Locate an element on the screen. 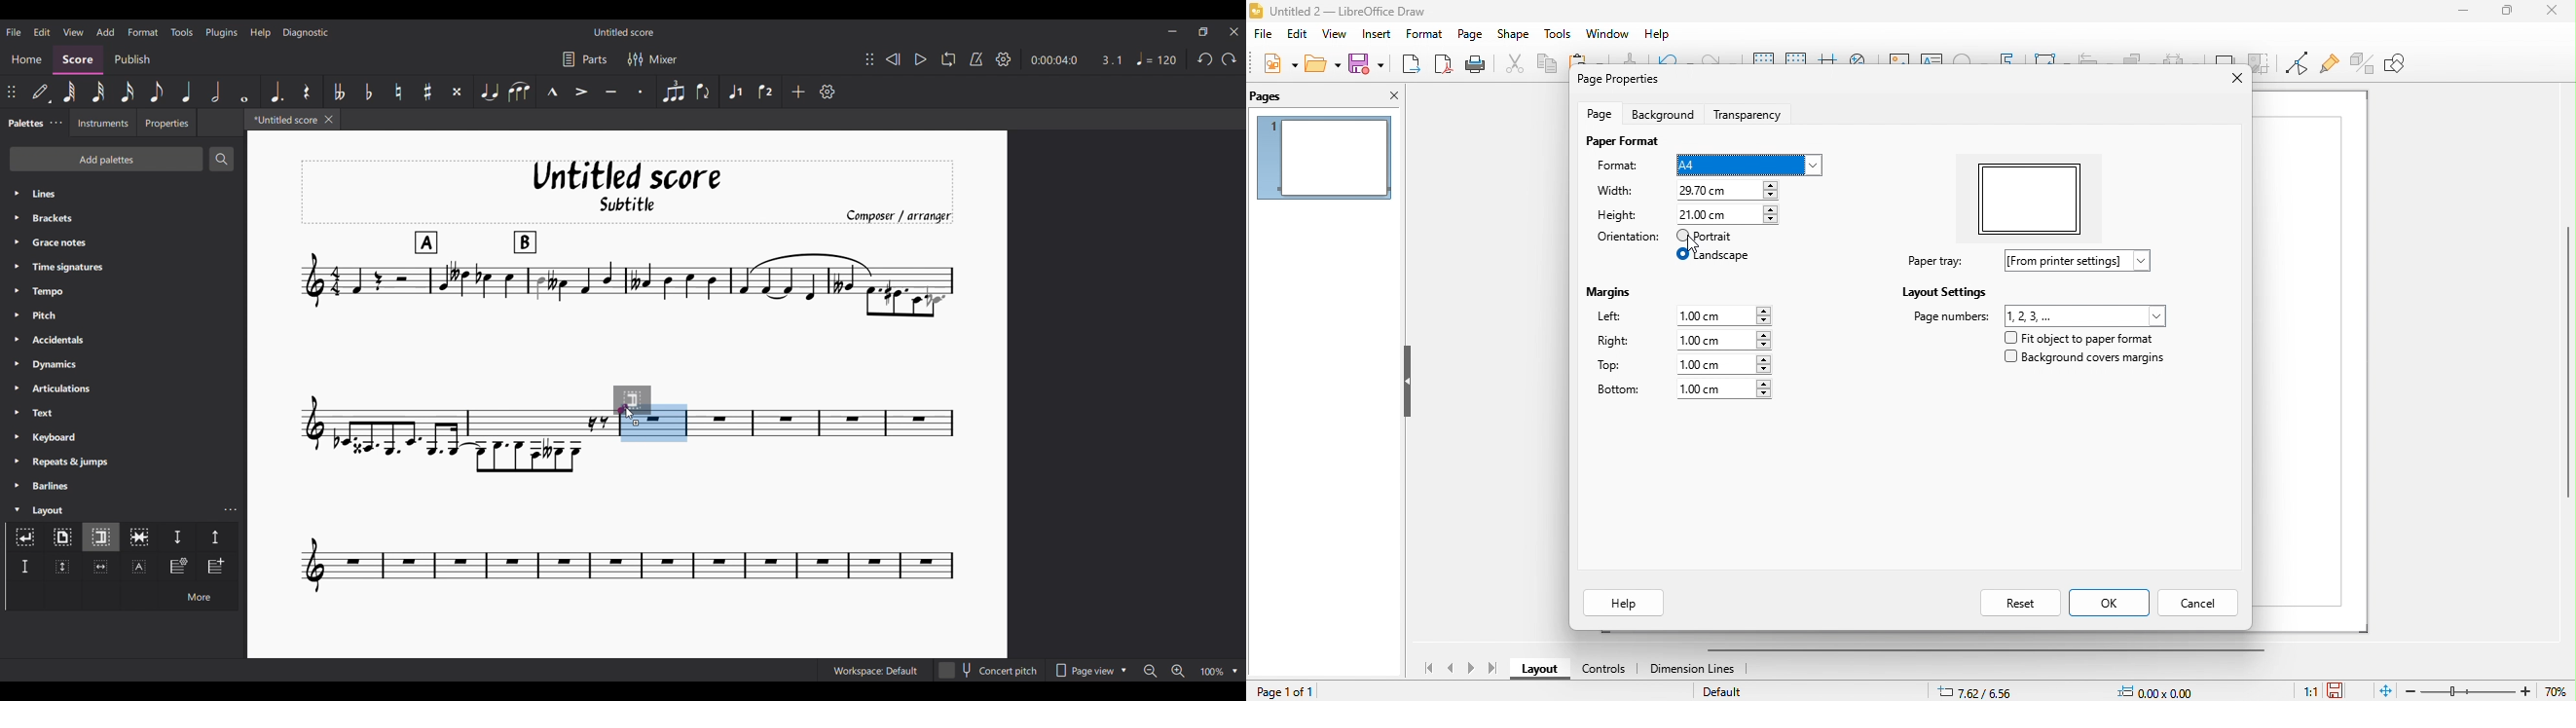 This screenshot has width=2576, height=728. controls is located at coordinates (1601, 670).